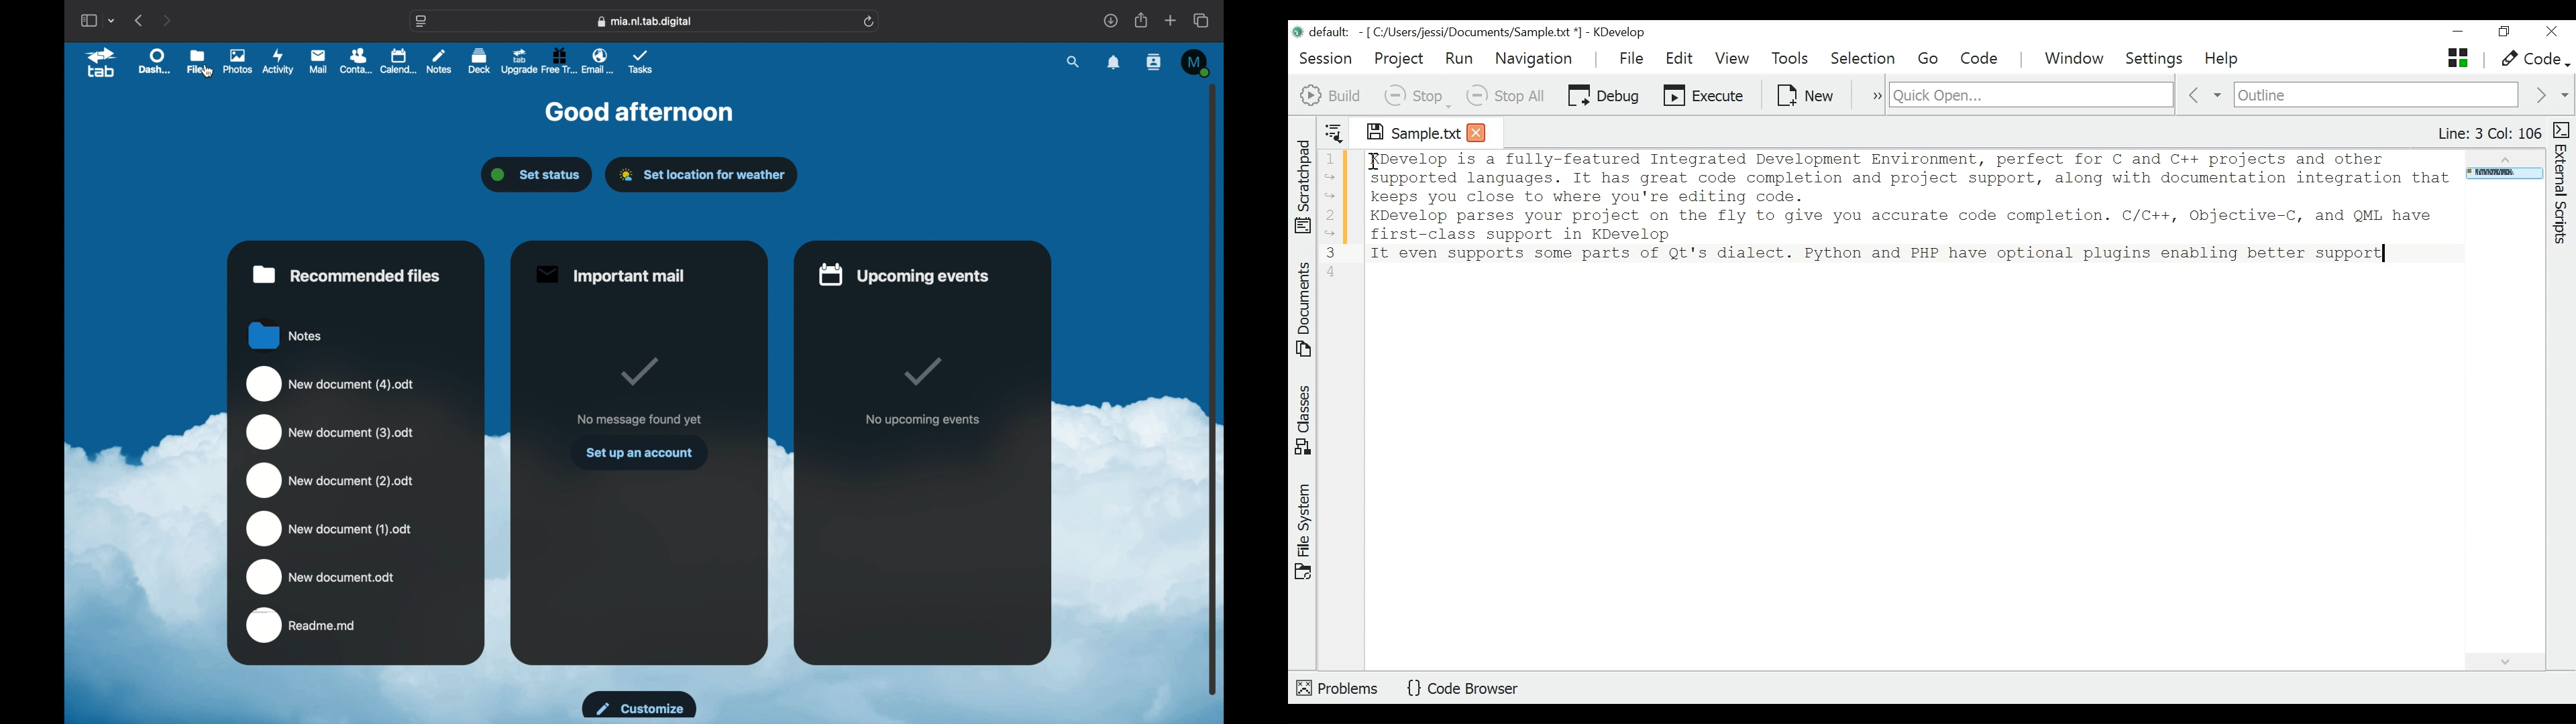 The image size is (2576, 728). Describe the element at coordinates (1705, 94) in the screenshot. I see `Execute` at that location.